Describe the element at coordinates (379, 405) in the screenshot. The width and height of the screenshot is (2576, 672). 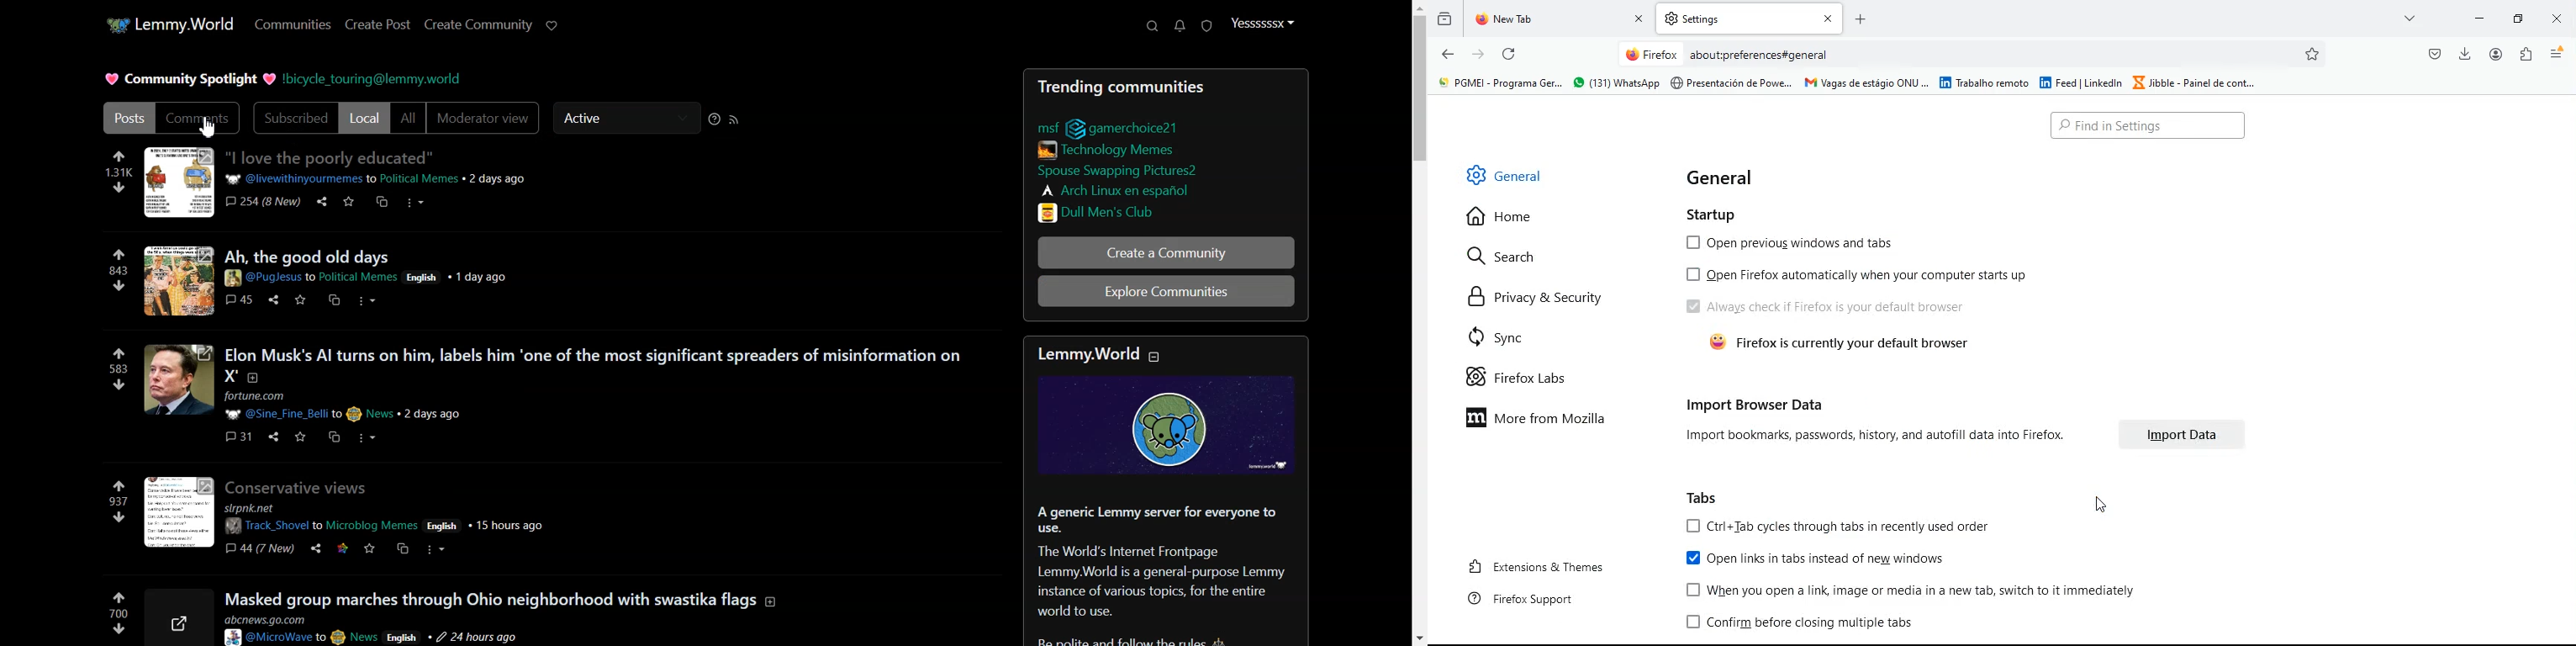
I see `post details` at that location.